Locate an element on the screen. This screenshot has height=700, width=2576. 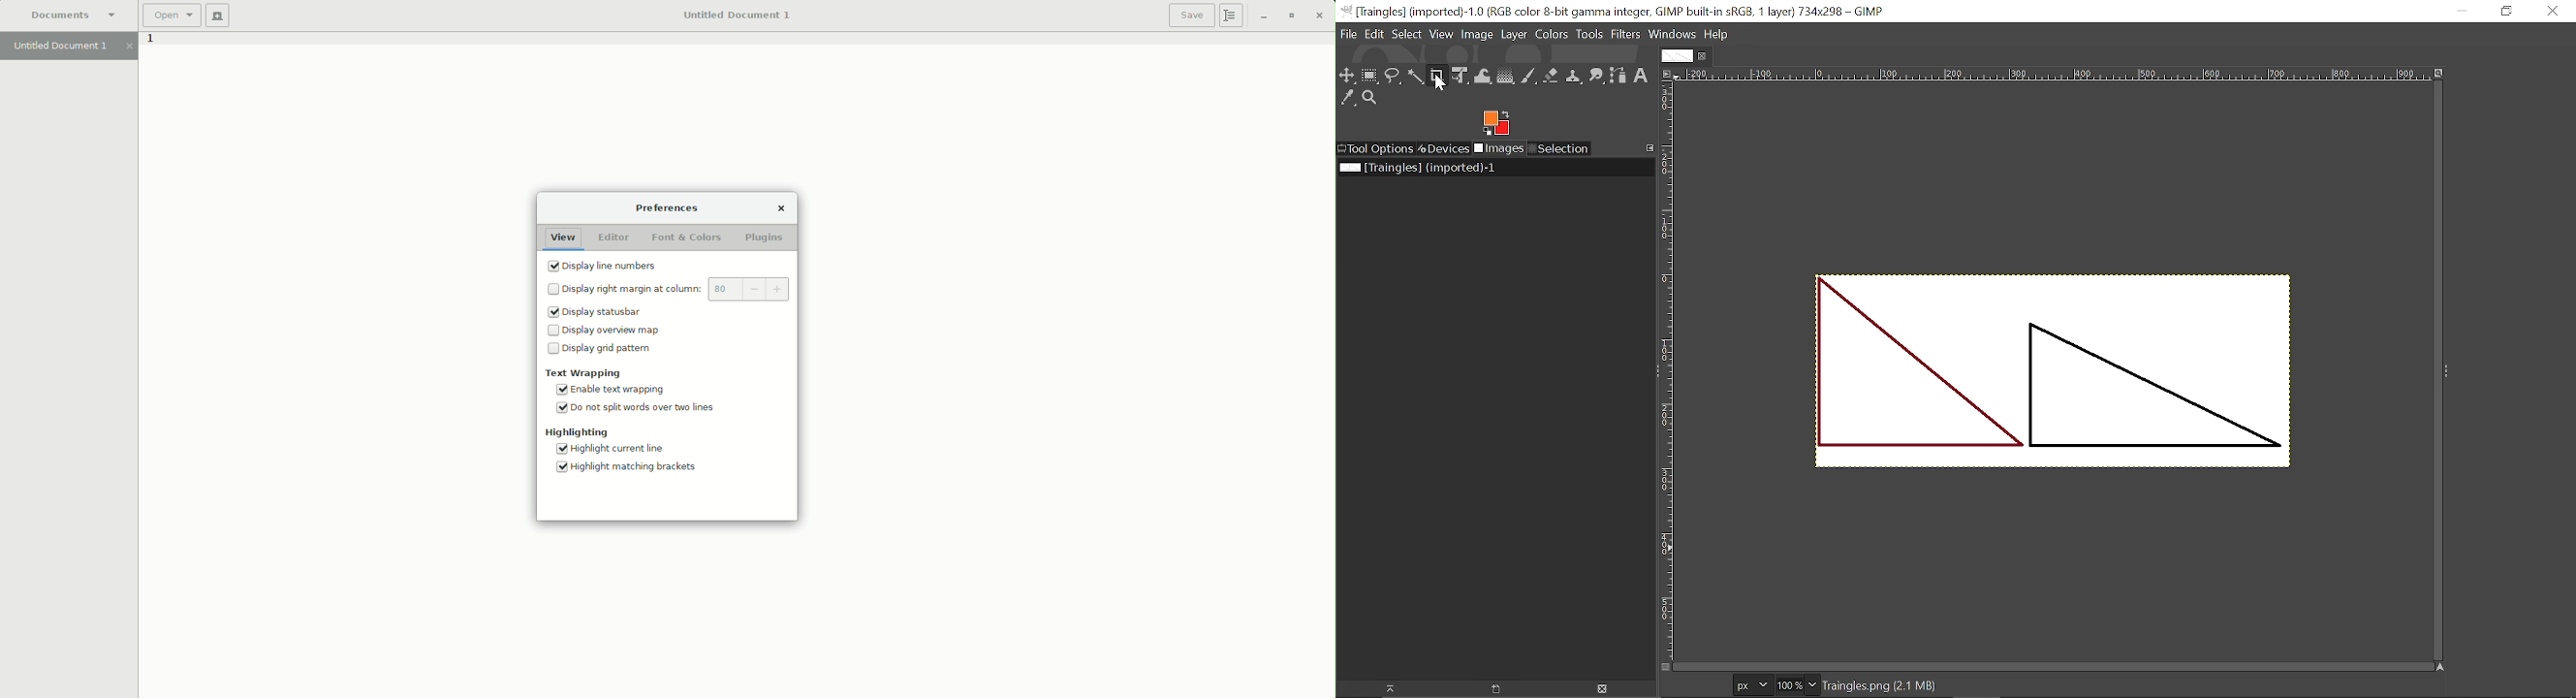
Enable text wrapping is located at coordinates (616, 389).